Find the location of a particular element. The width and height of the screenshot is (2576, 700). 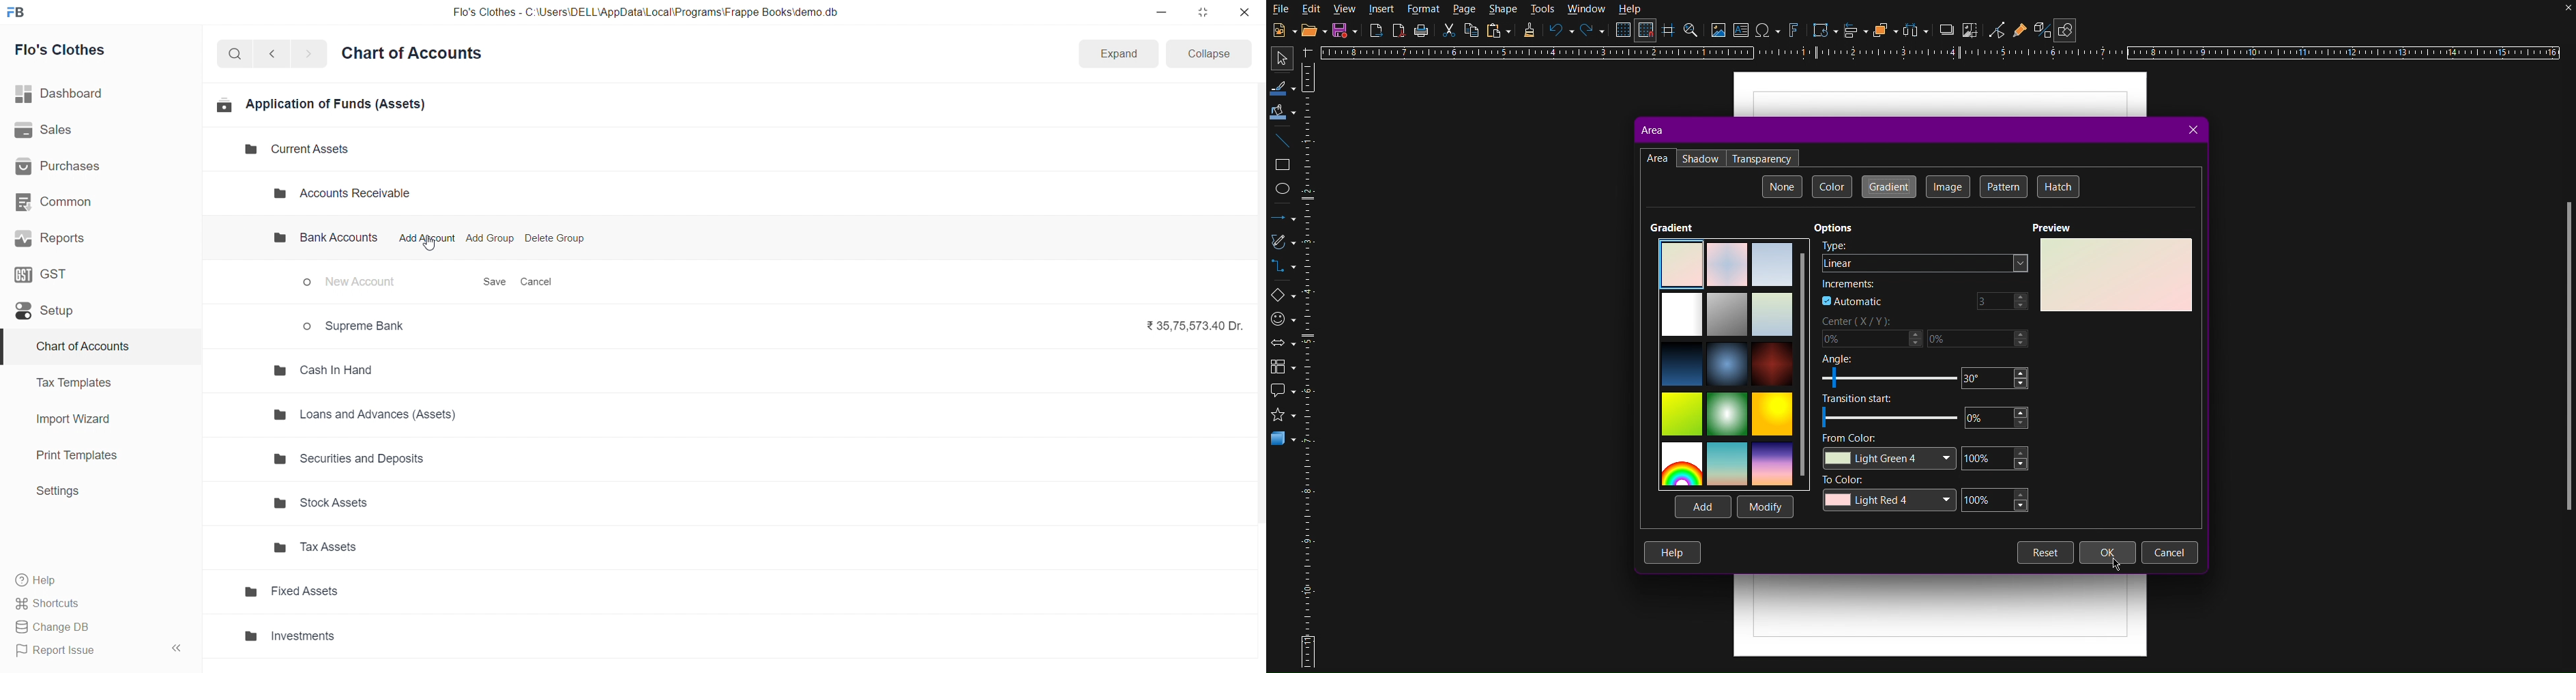

Add Group is located at coordinates (491, 238).